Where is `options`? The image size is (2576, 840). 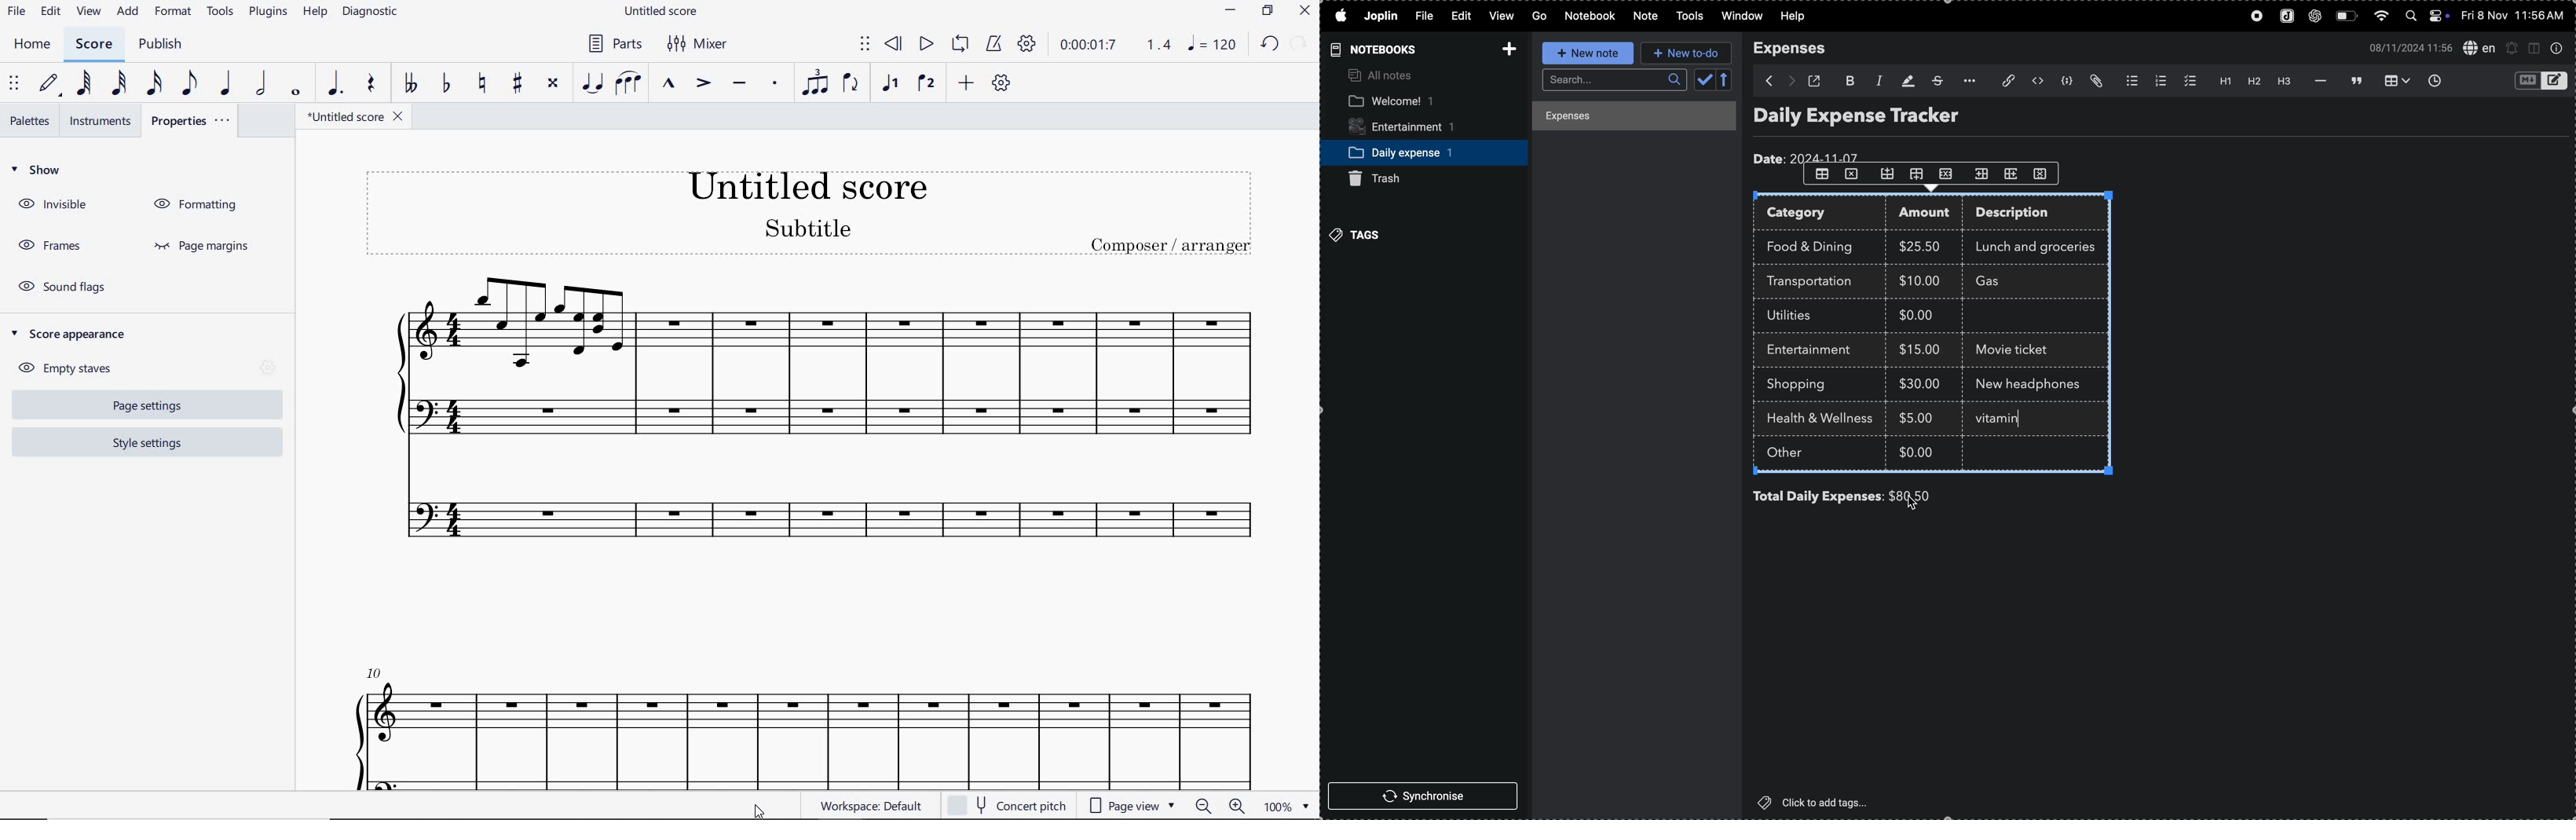 options is located at coordinates (1967, 81).